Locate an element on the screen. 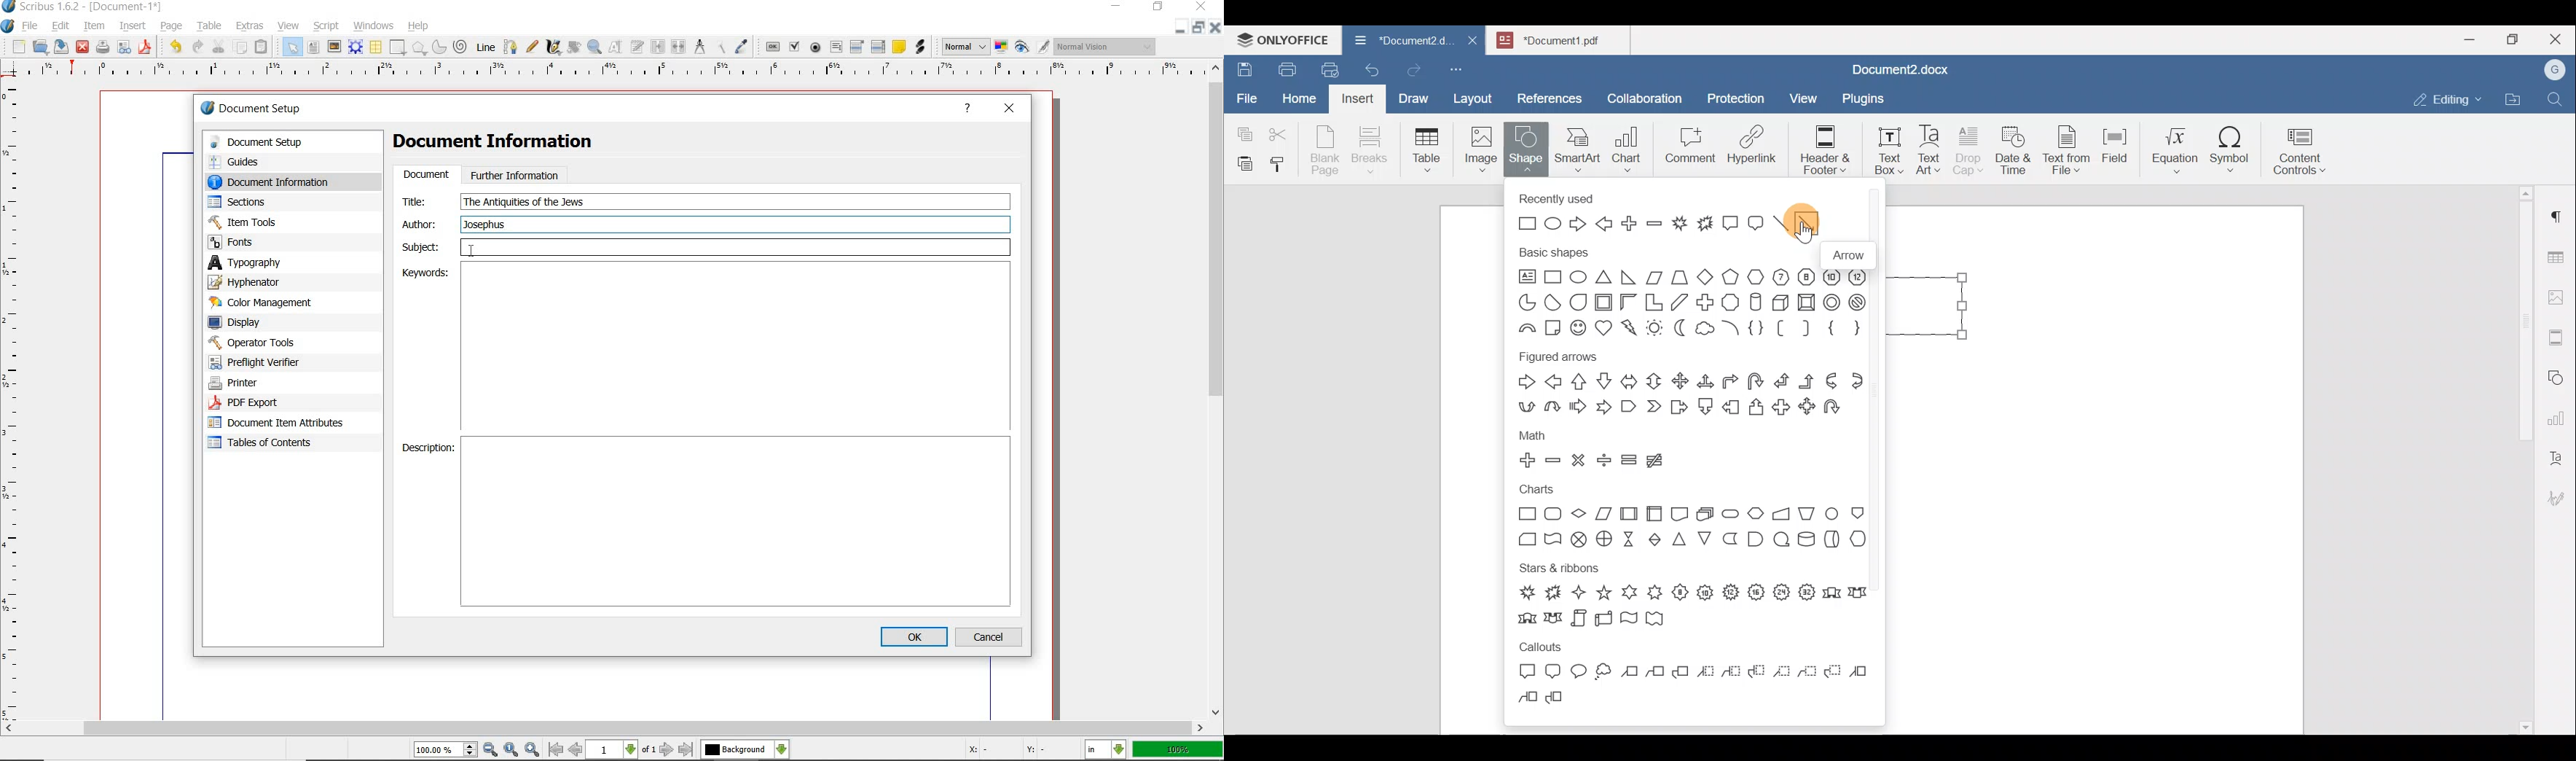  printer is located at coordinates (268, 383).